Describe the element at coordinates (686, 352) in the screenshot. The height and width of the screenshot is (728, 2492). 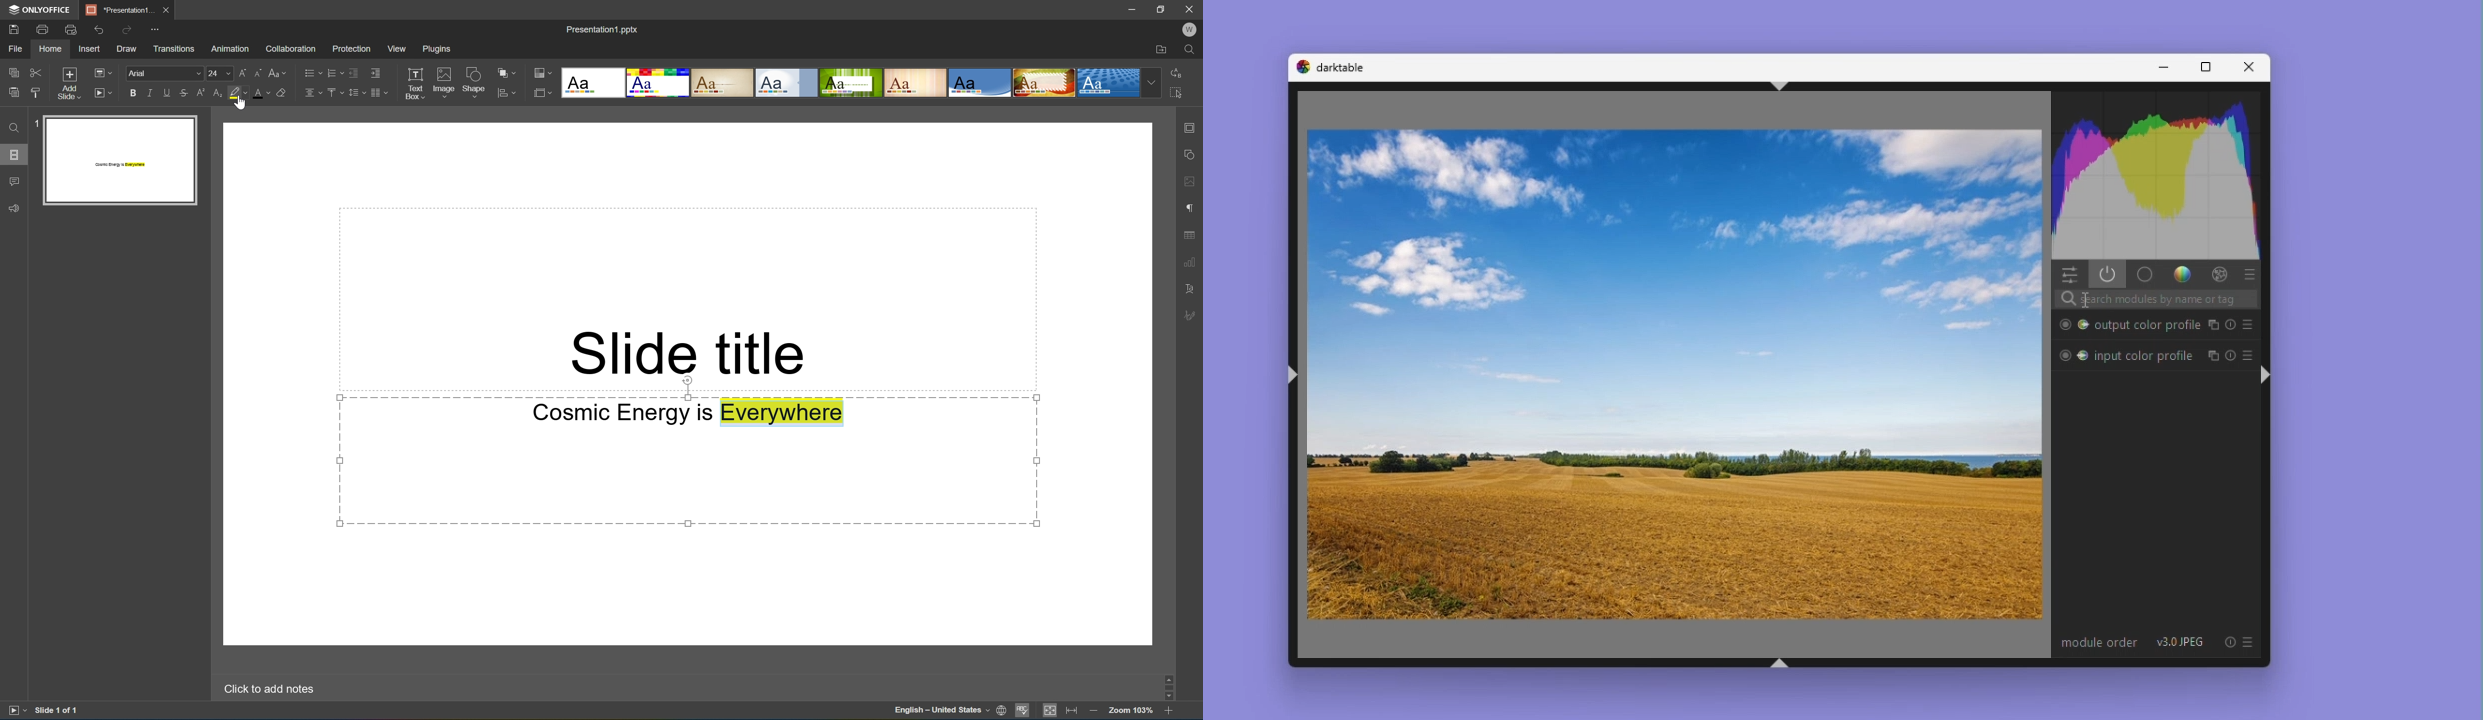
I see `Slide title` at that location.